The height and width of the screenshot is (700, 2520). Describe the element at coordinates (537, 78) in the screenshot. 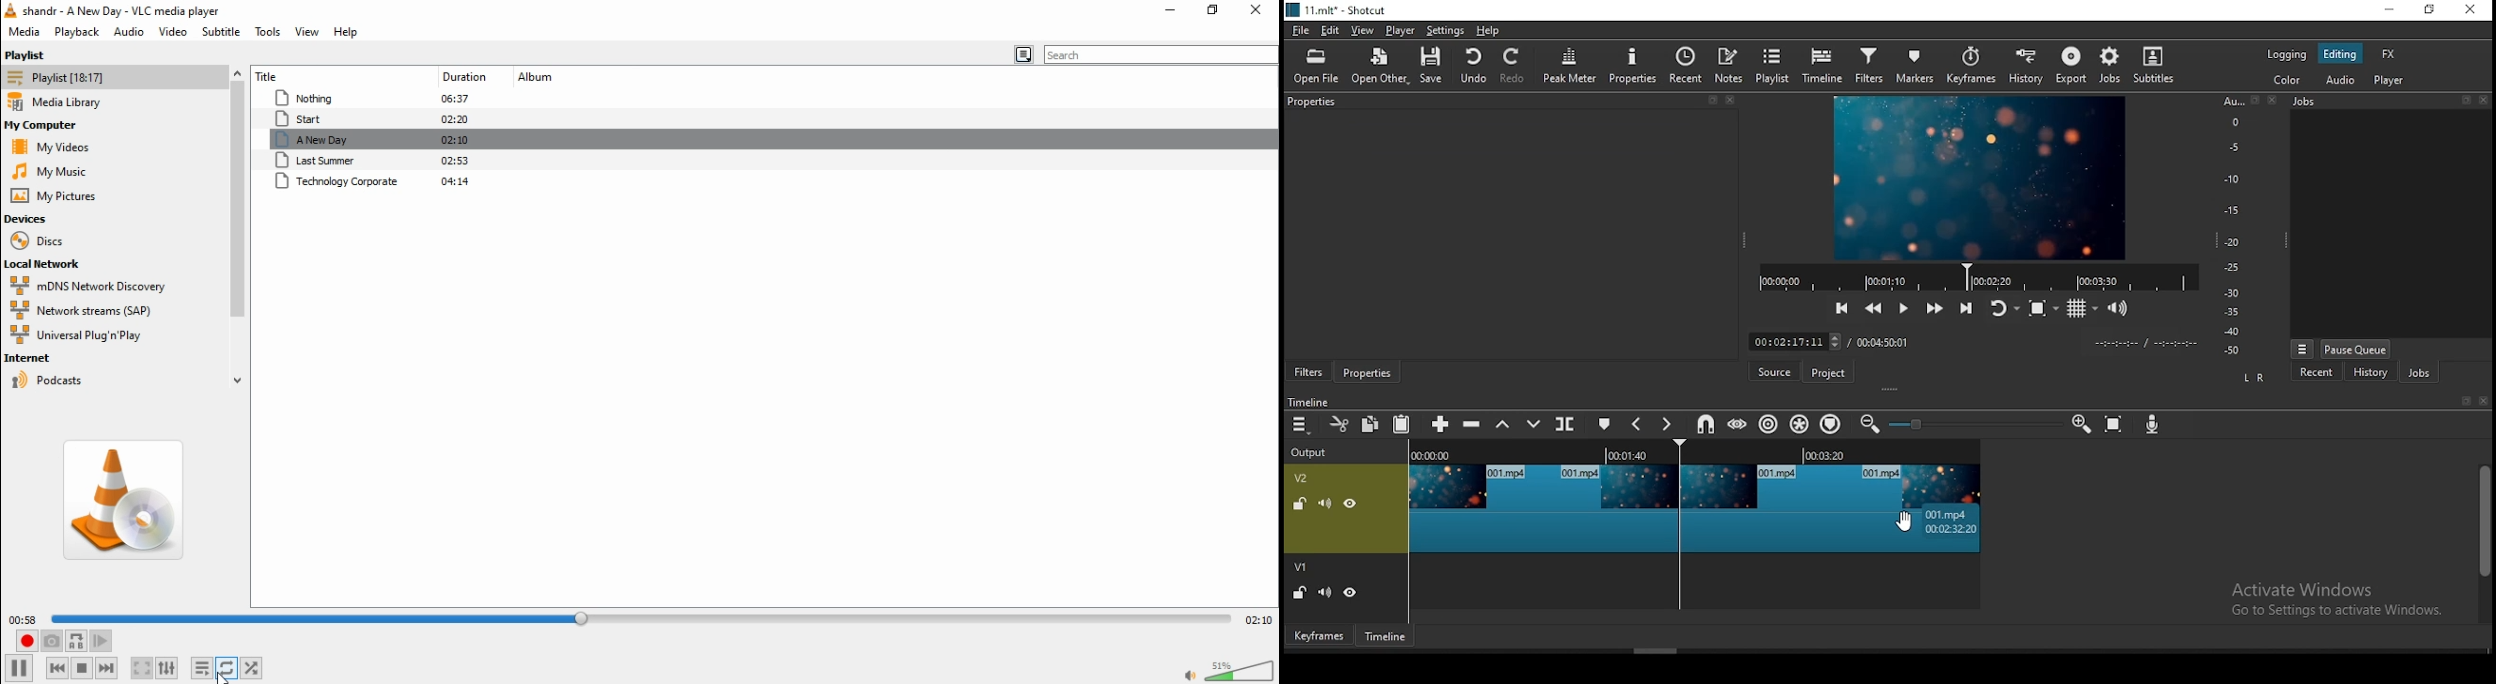

I see `album` at that location.